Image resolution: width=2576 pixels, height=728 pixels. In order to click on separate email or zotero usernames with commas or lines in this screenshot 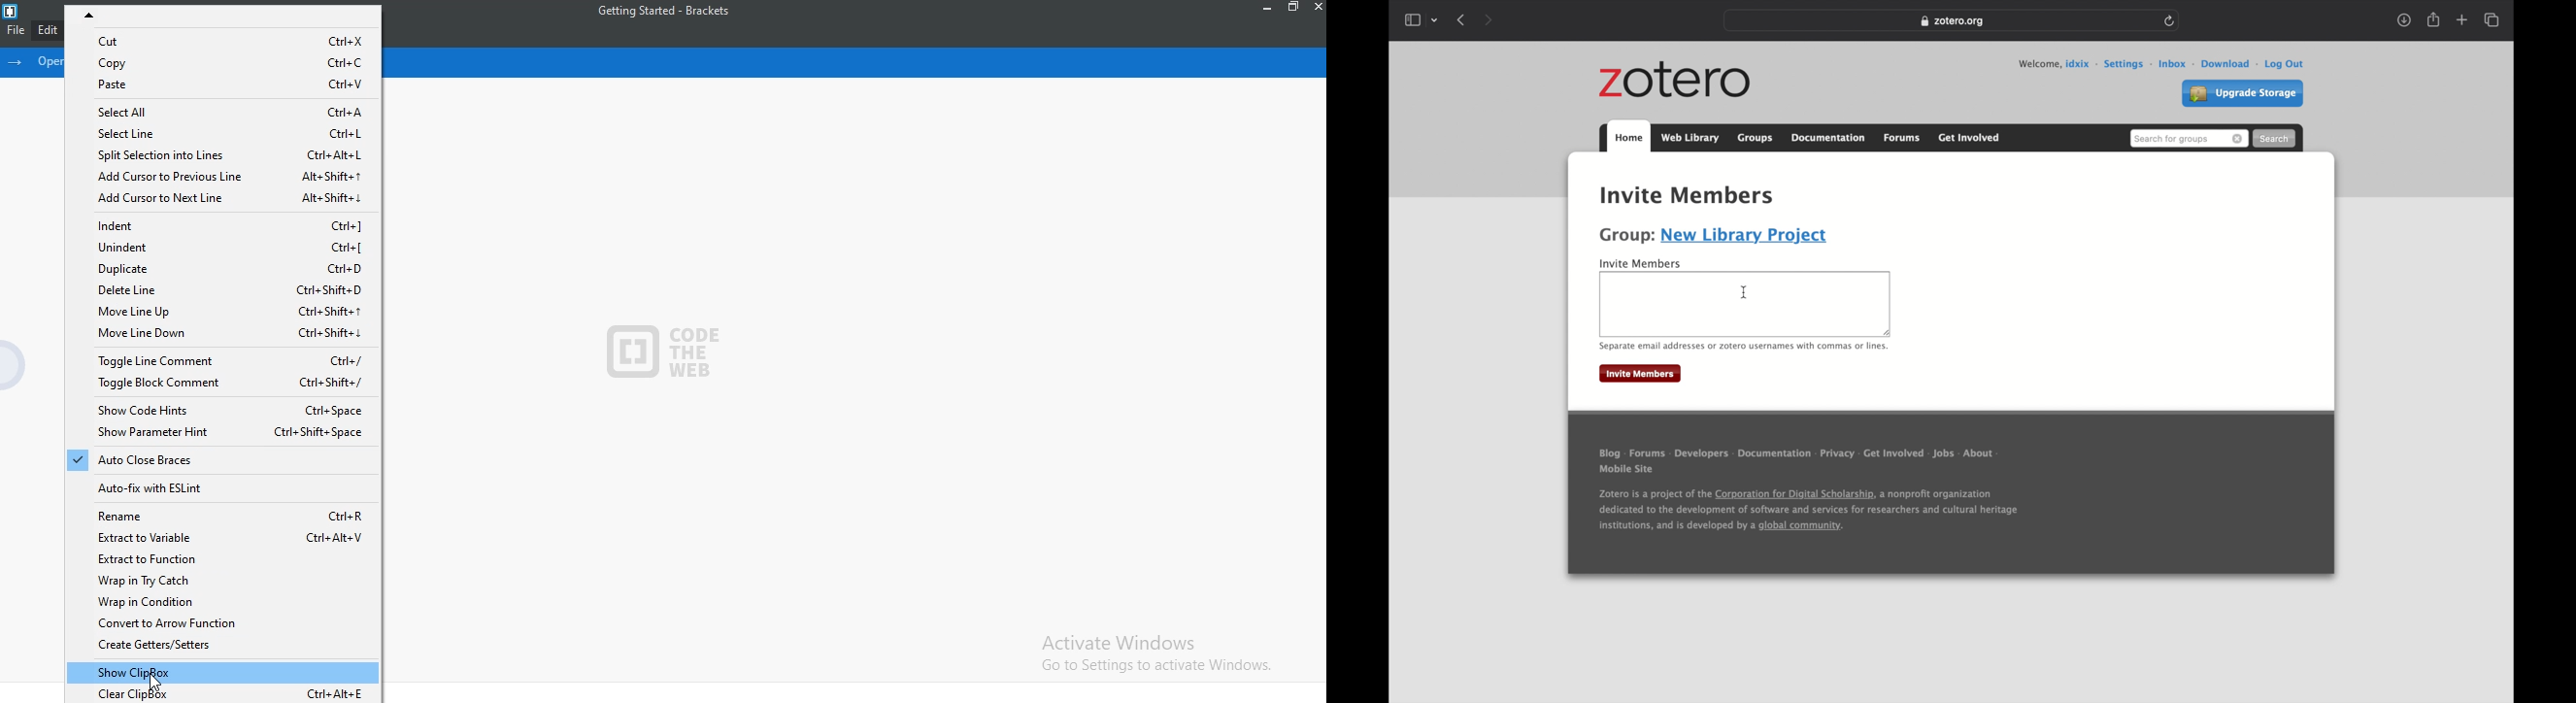, I will do `click(1742, 348)`.